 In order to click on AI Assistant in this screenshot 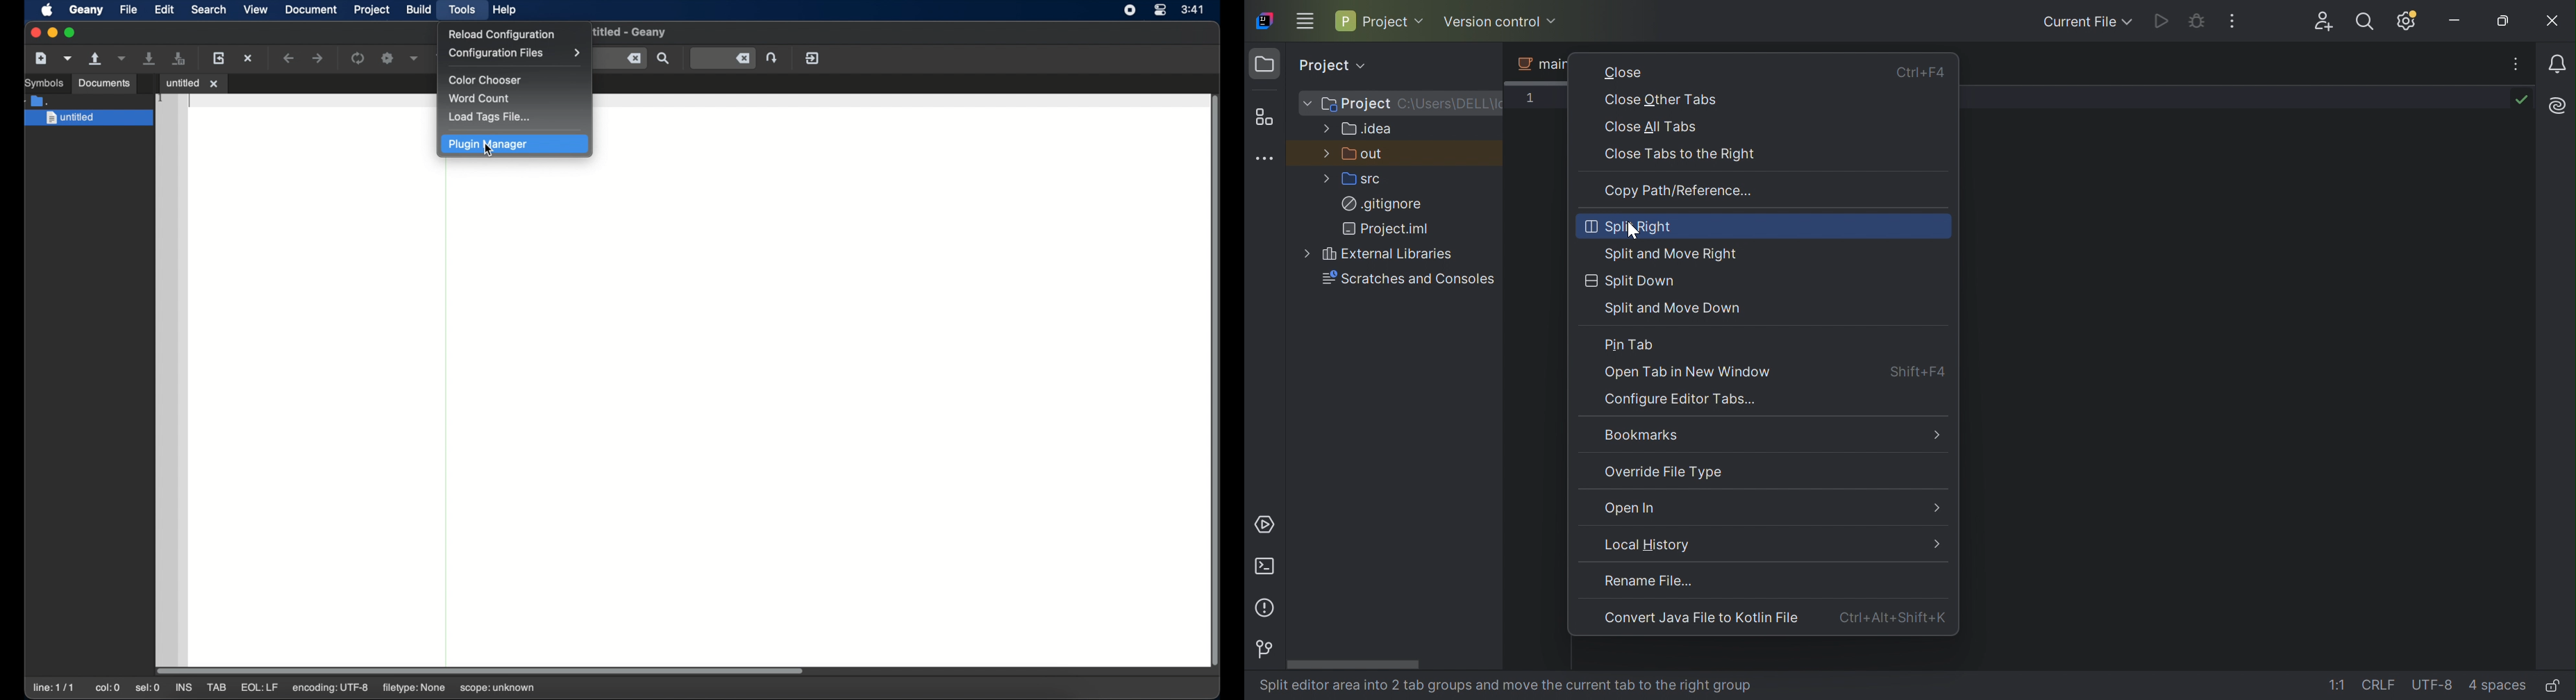, I will do `click(2557, 108)`.